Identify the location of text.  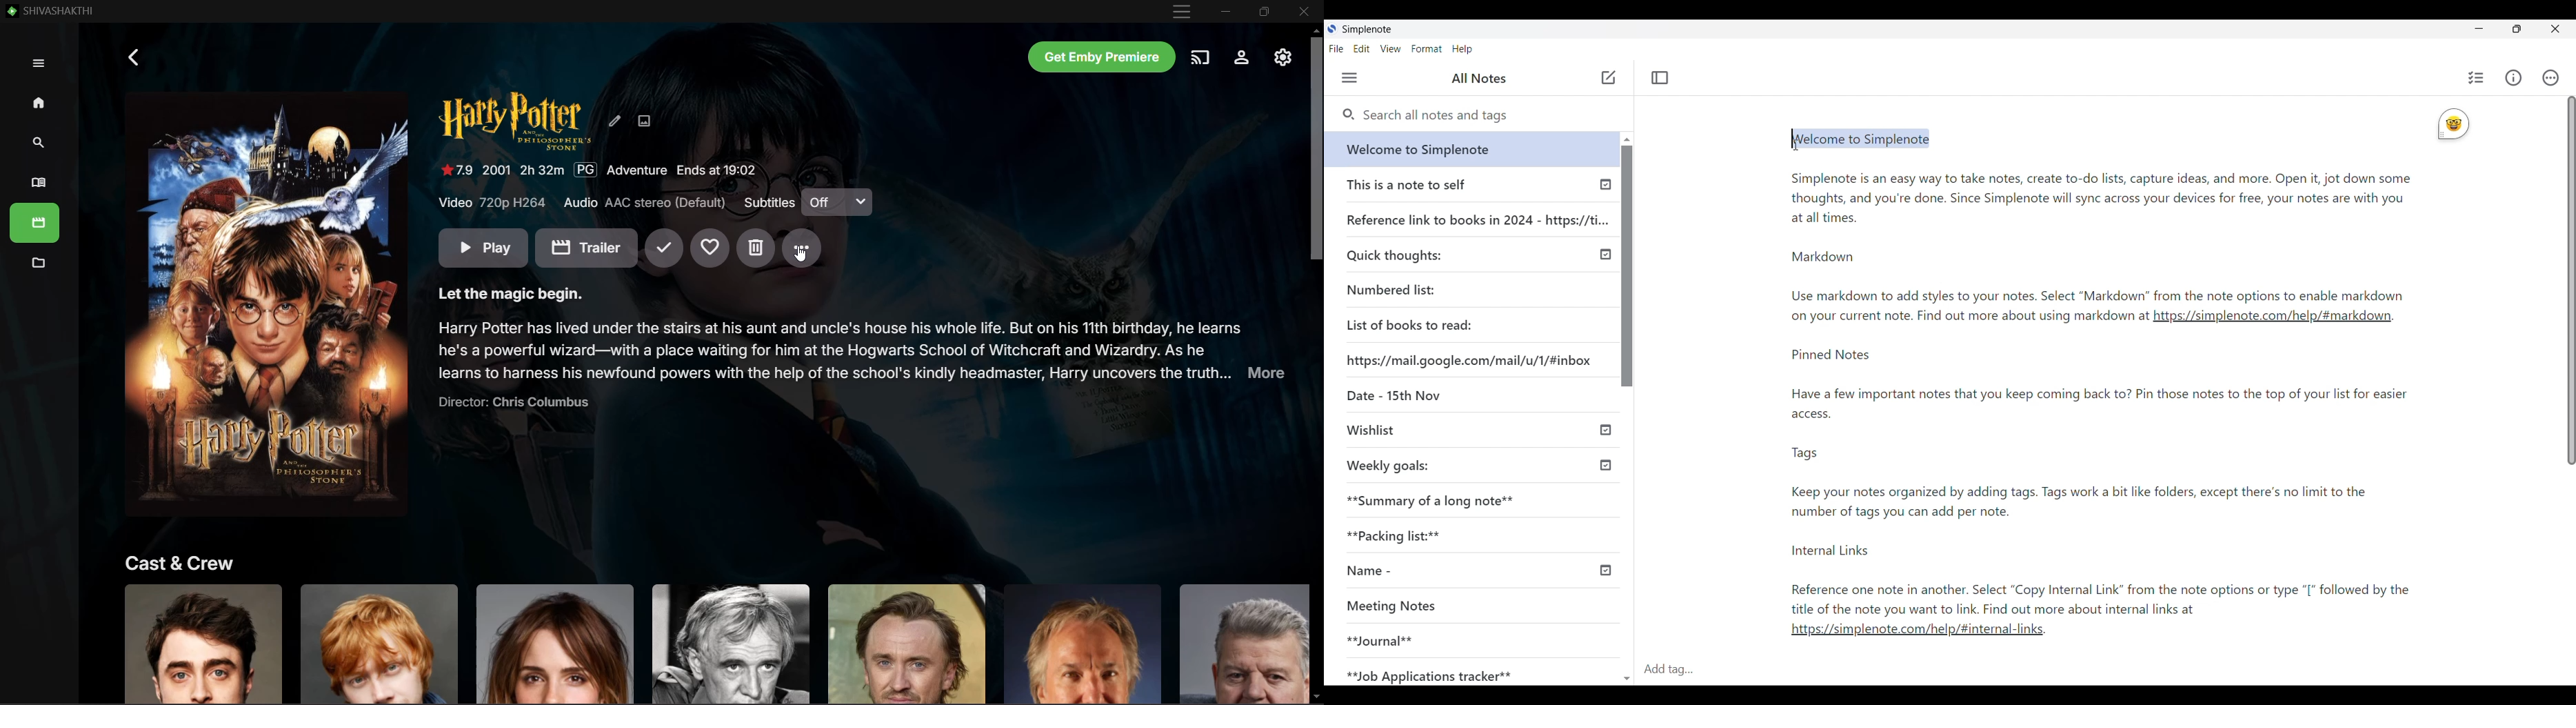
(1968, 318).